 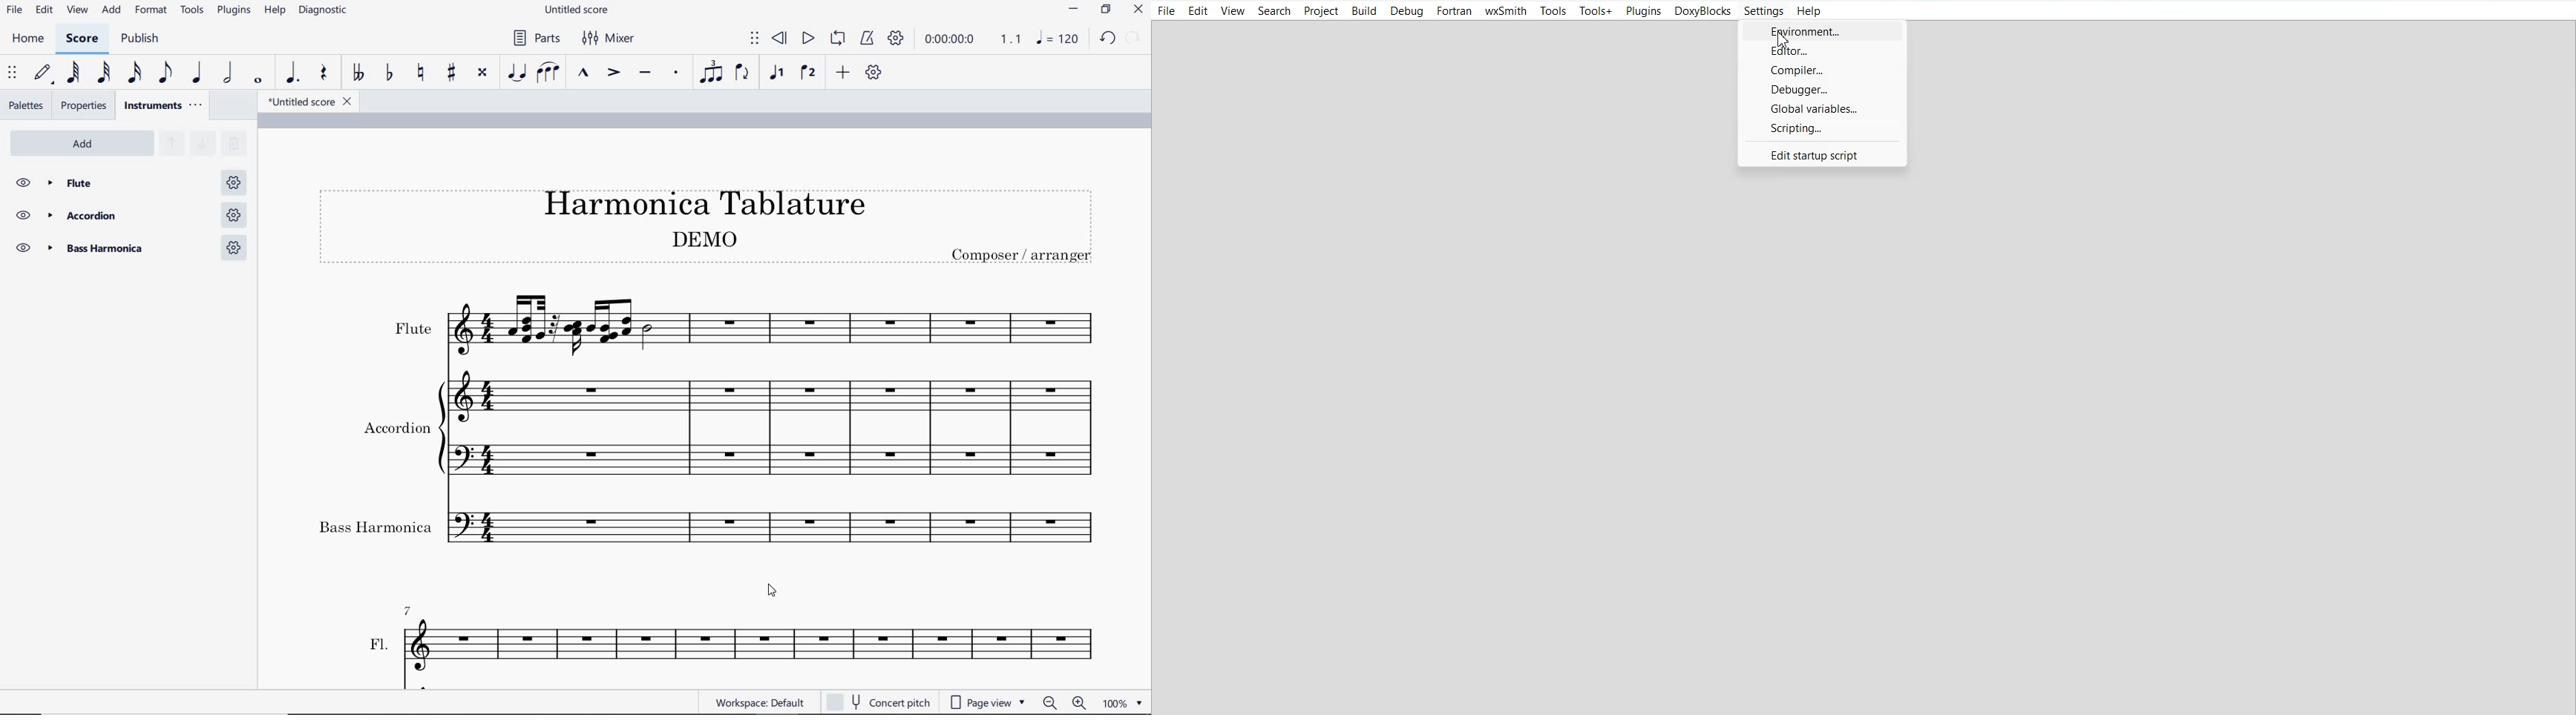 I want to click on Bass Harmonica, so click(x=709, y=527).